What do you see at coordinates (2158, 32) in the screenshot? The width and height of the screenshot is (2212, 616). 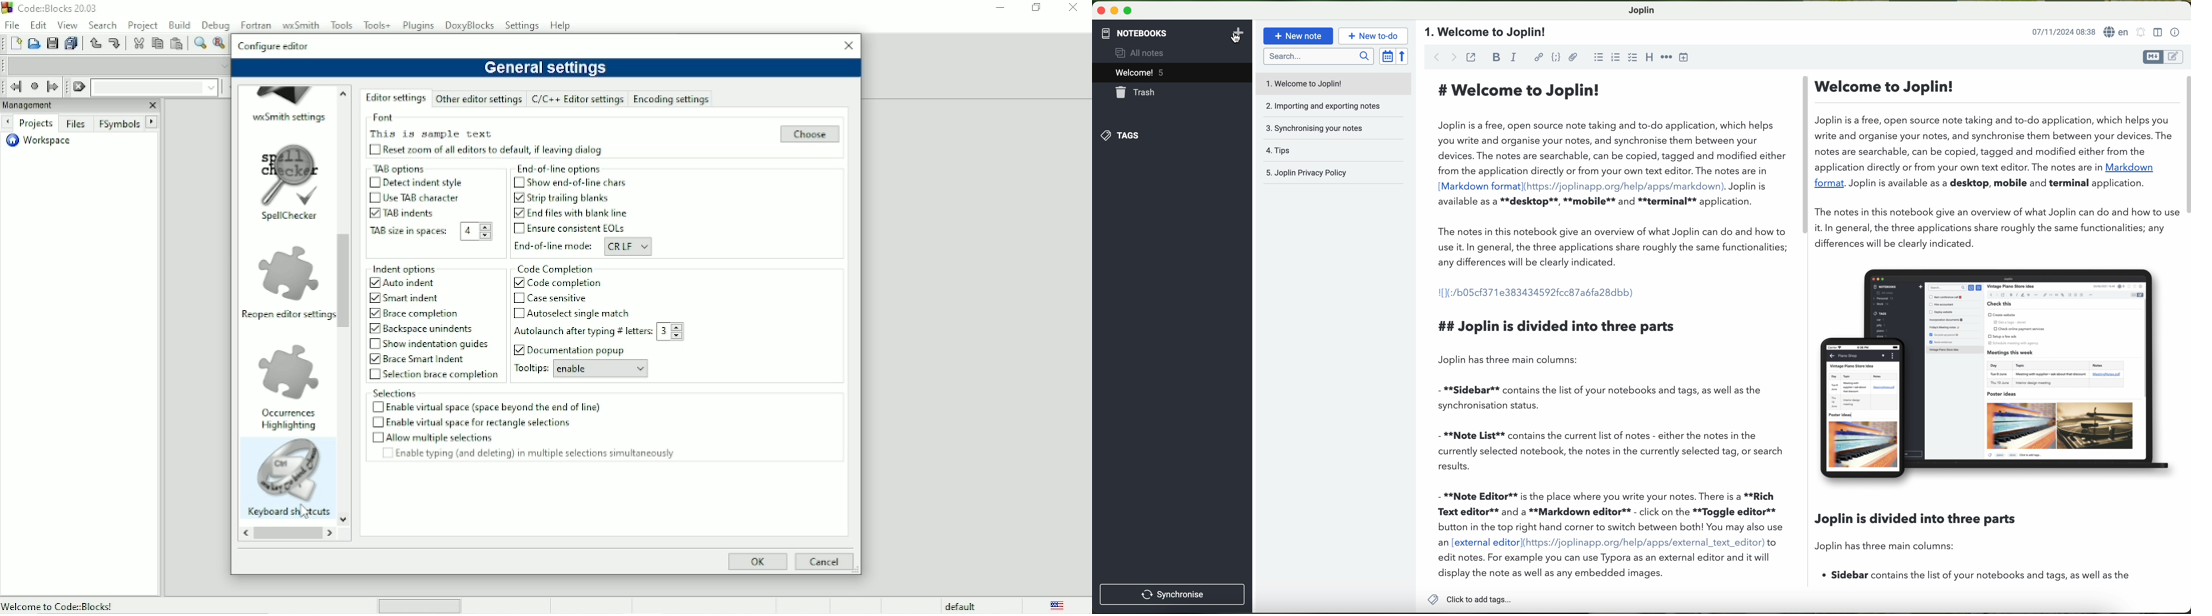 I see `toggle editor layout` at bounding box center [2158, 32].